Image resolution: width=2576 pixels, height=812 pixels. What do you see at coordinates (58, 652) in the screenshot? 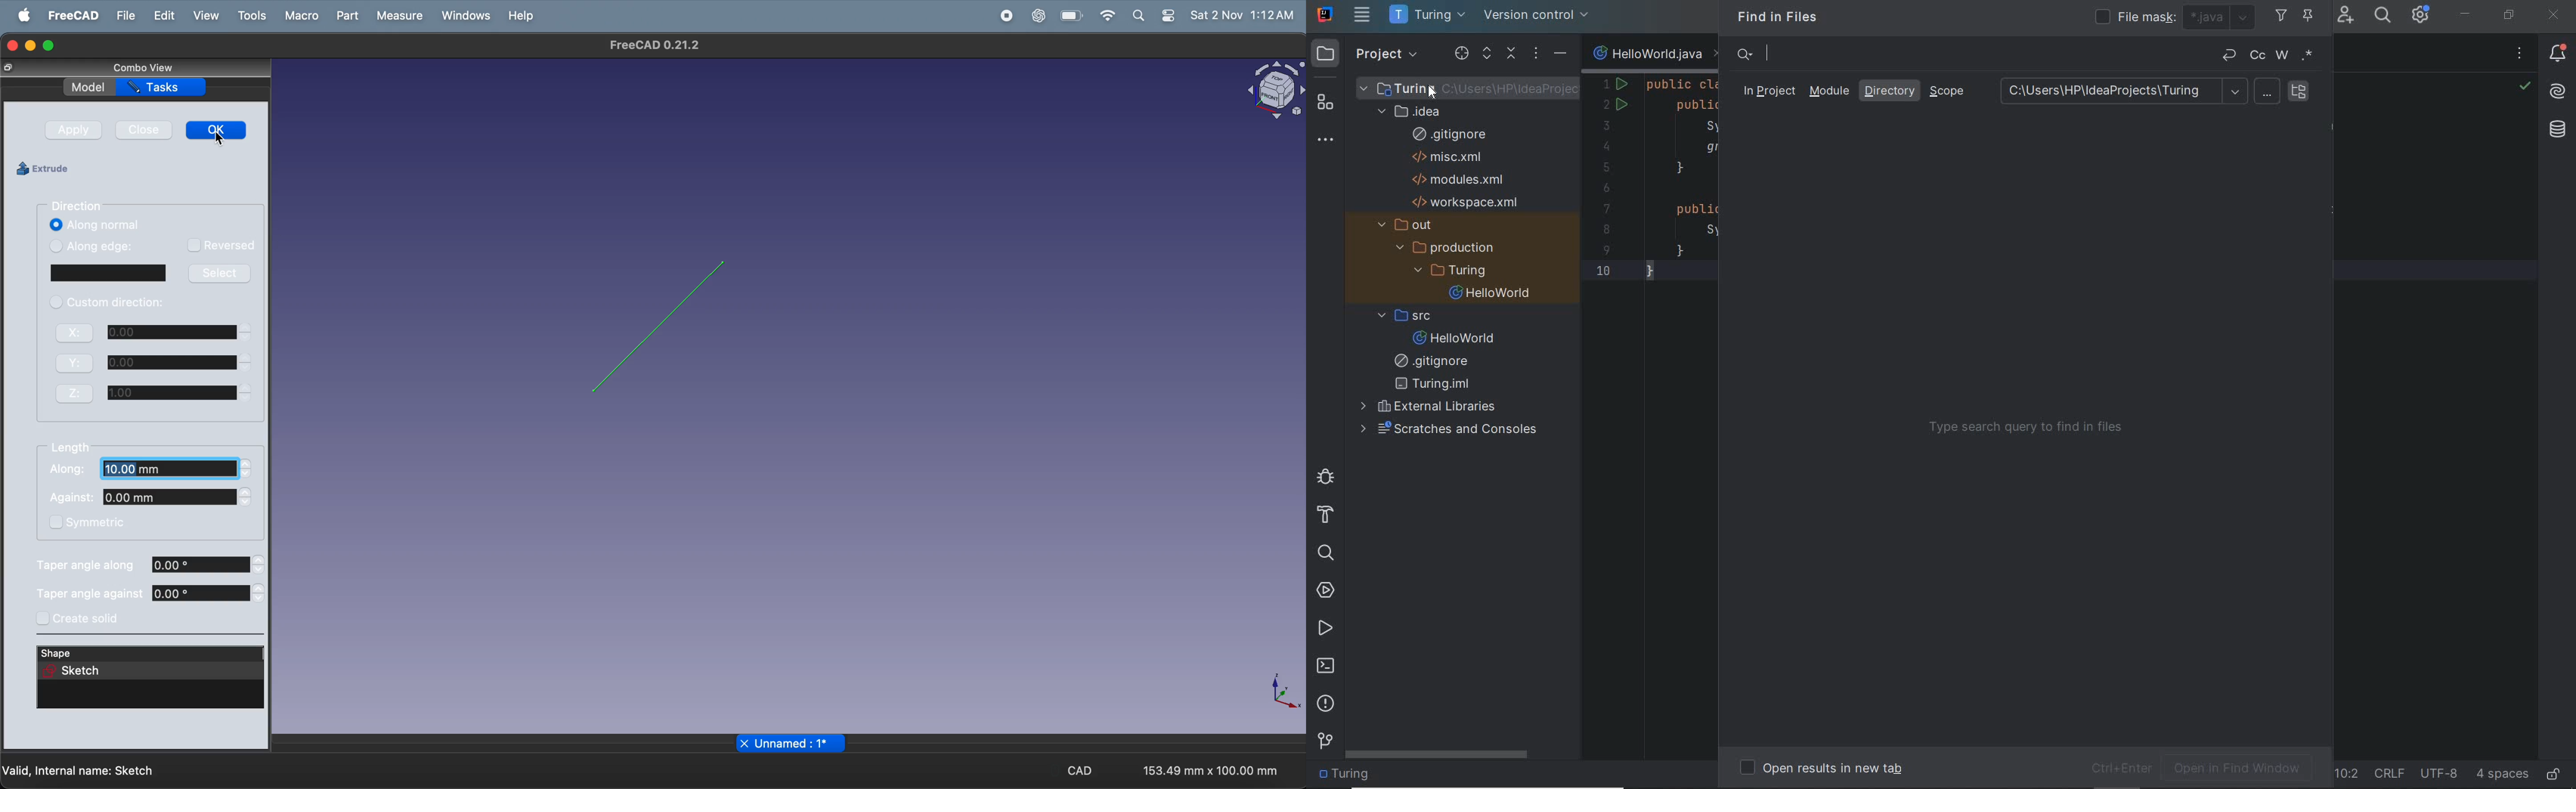
I see `shape` at bounding box center [58, 652].